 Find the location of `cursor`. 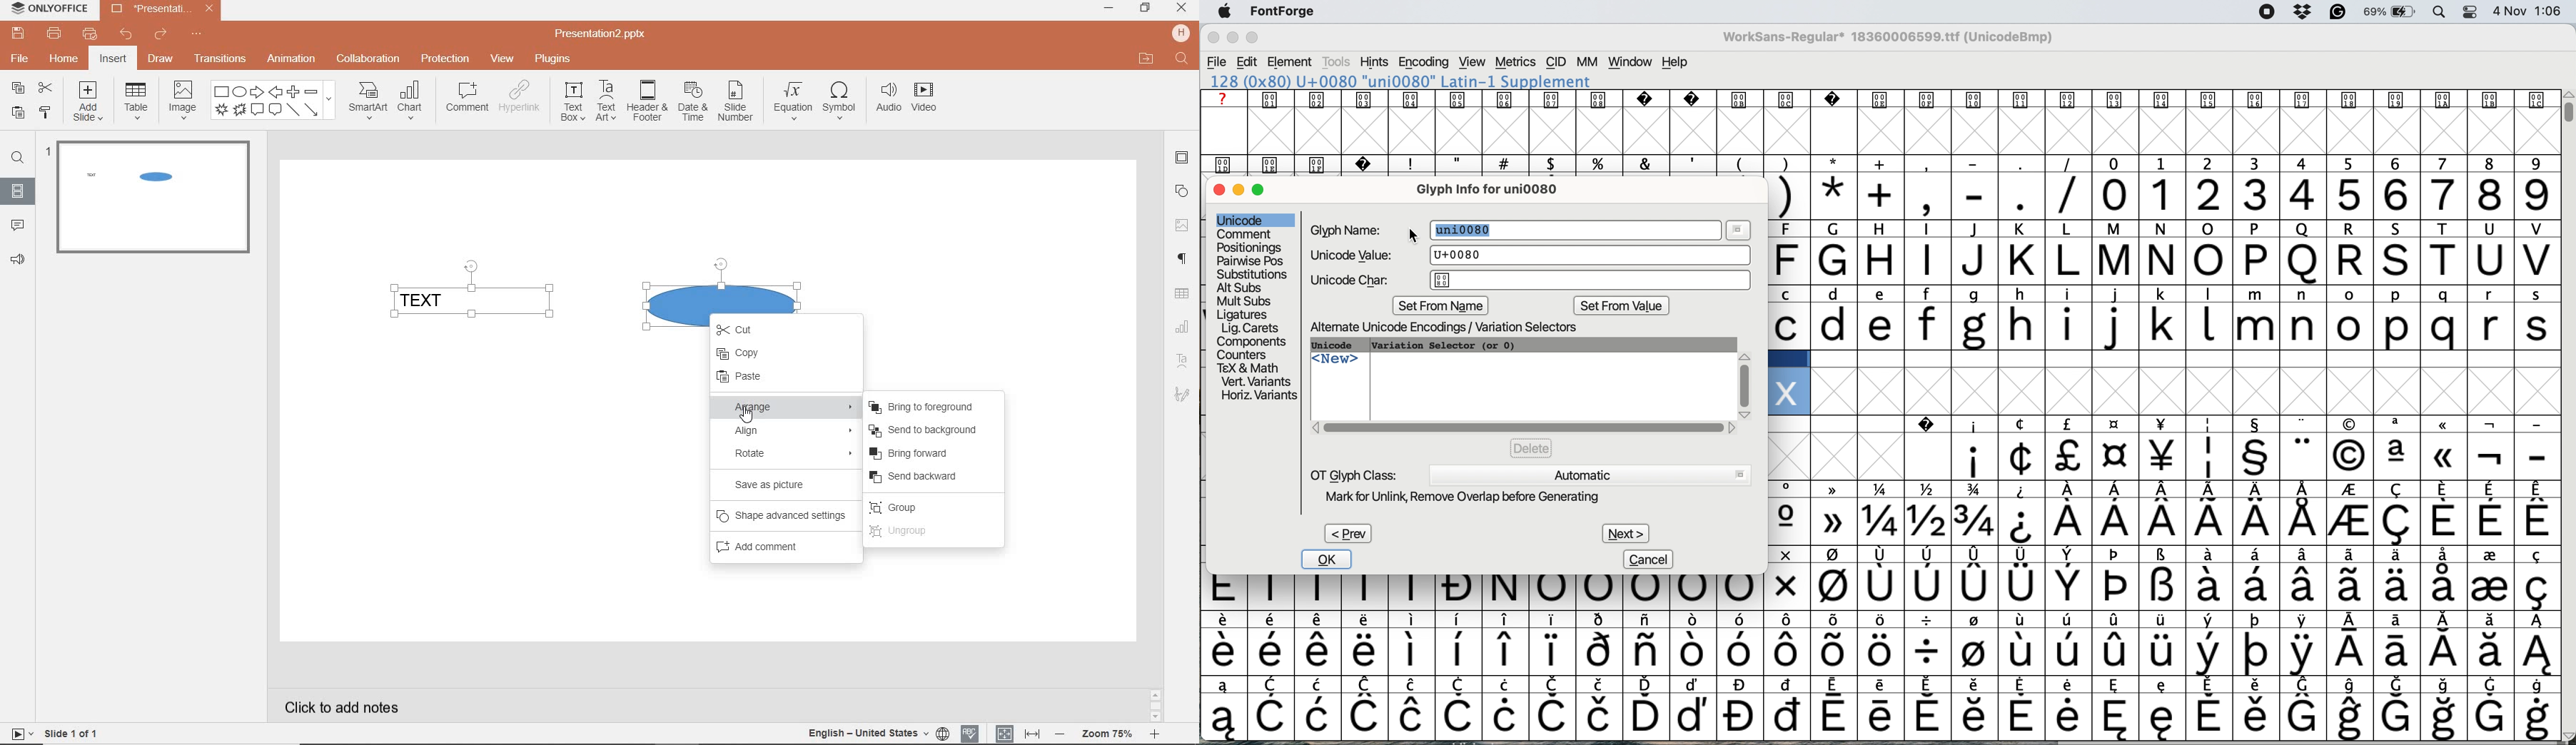

cursor is located at coordinates (1413, 234).